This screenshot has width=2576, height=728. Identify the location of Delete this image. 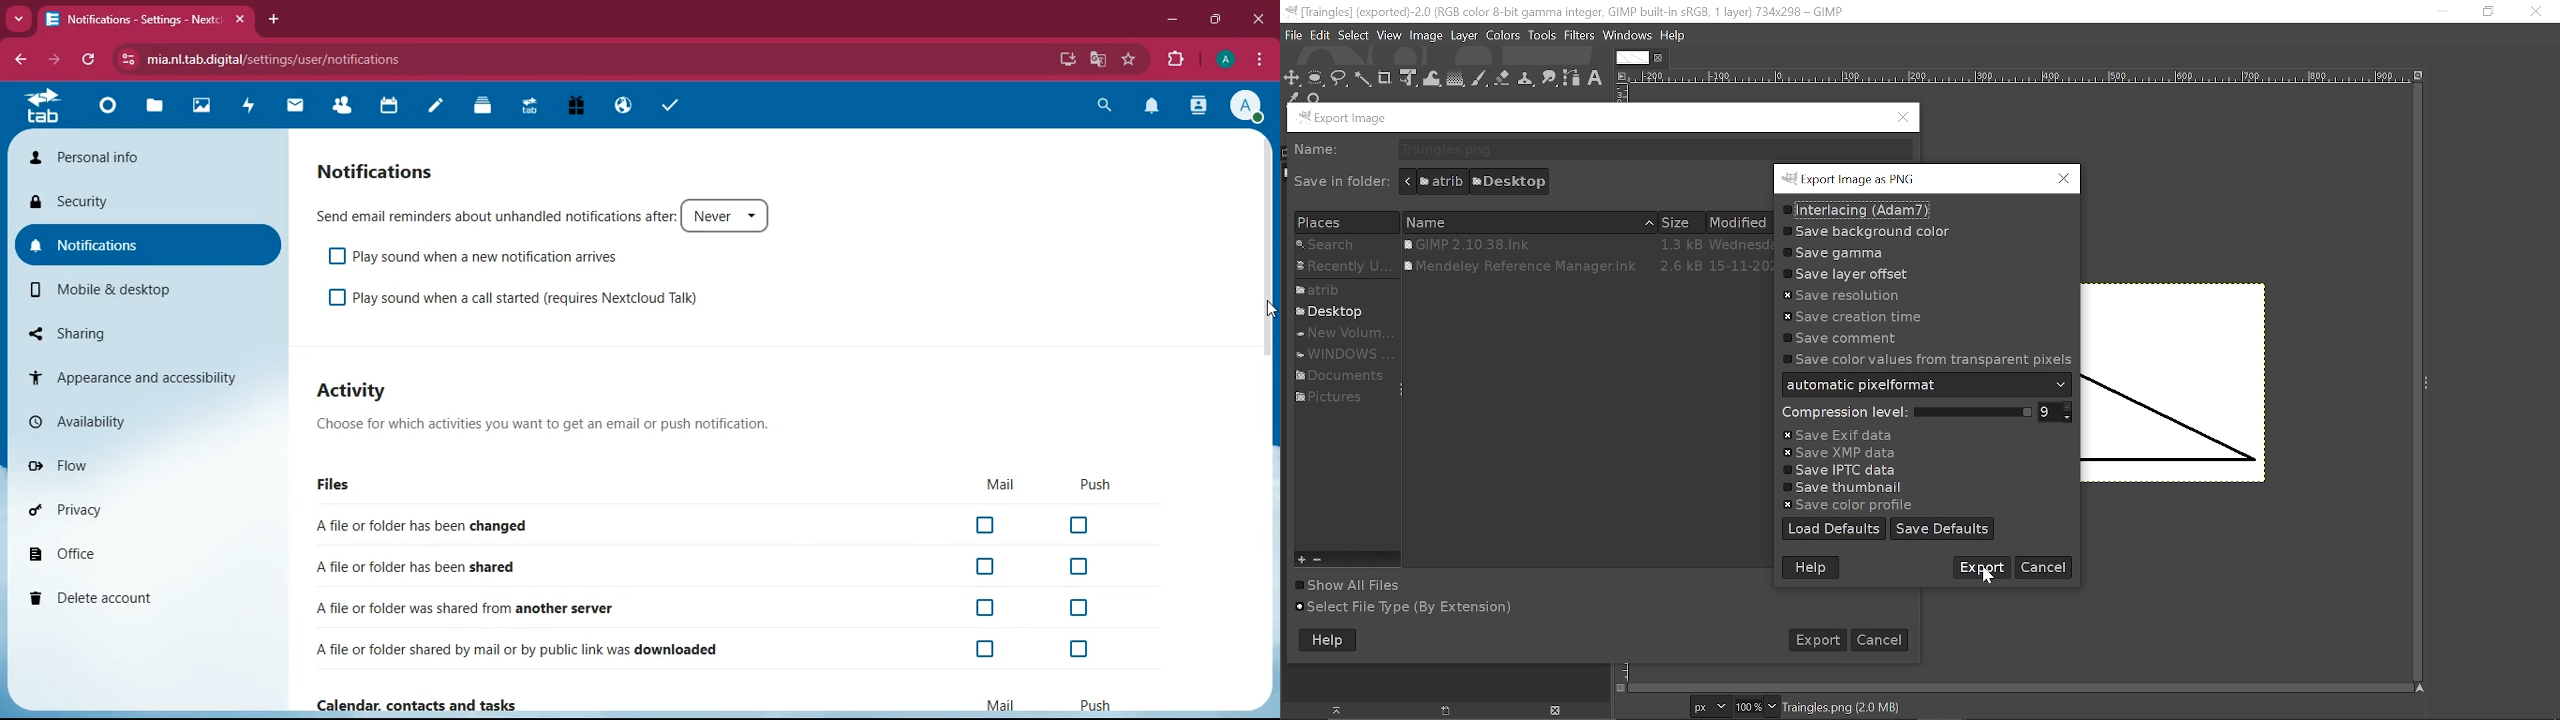
(1557, 711).